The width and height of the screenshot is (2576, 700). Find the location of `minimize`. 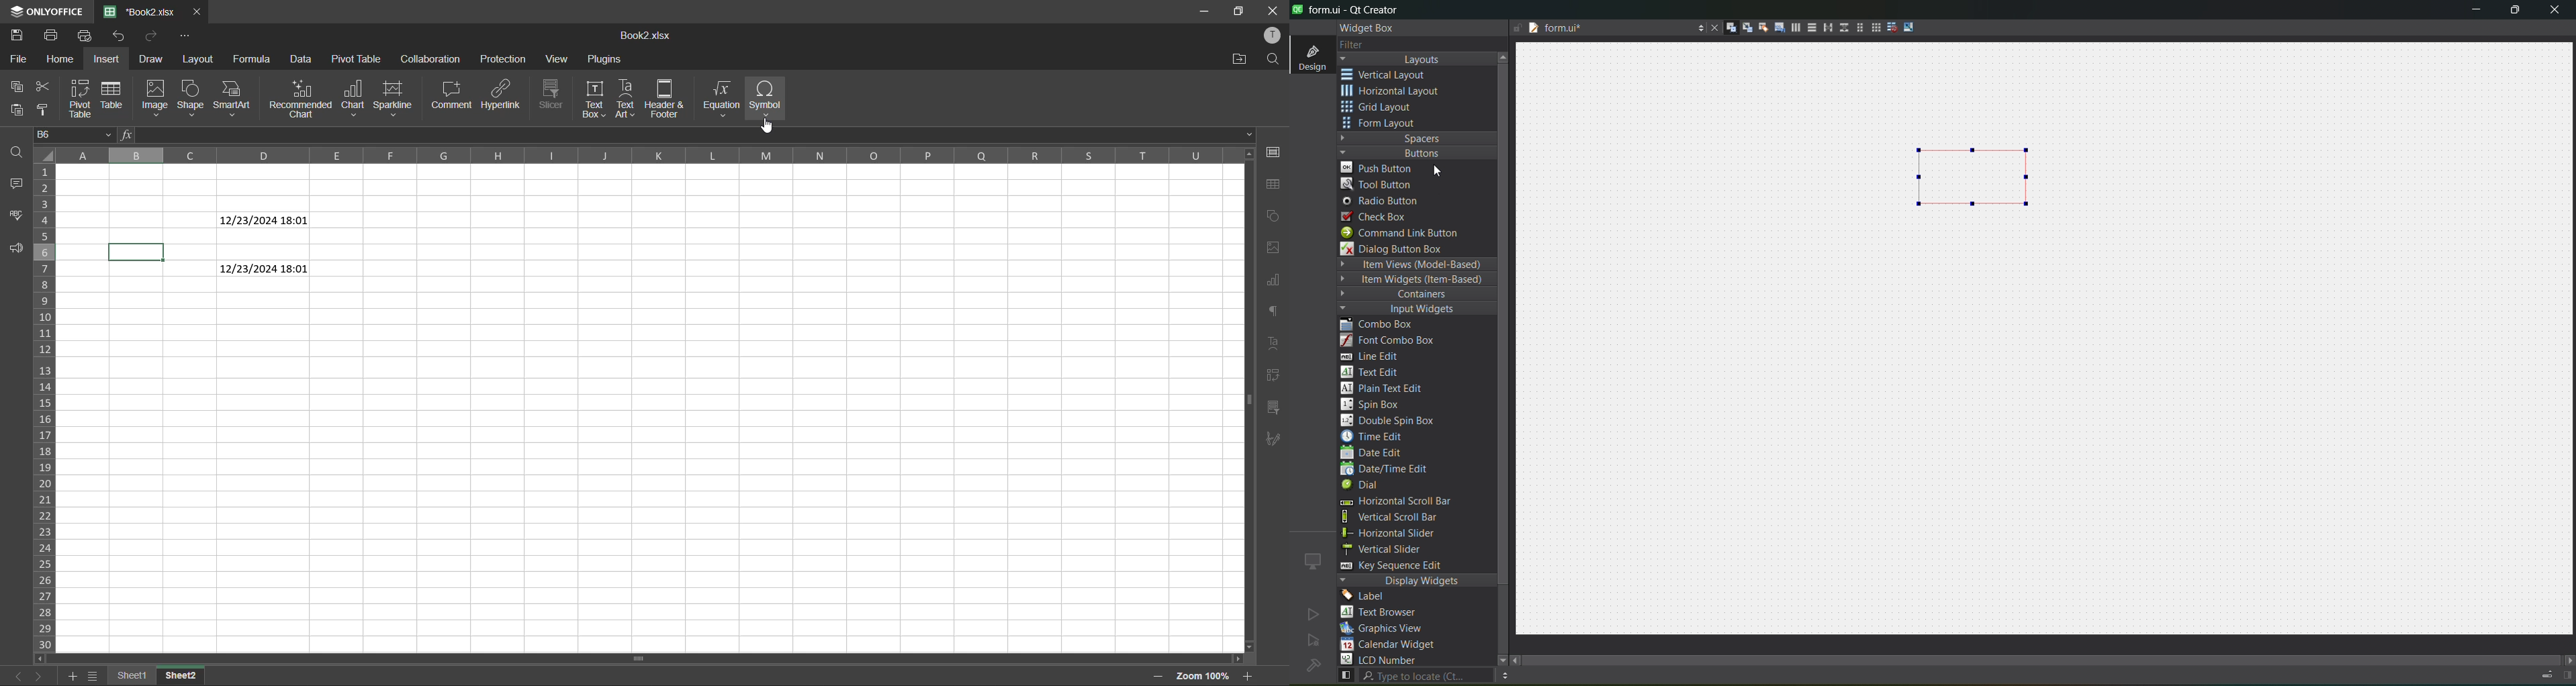

minimize is located at coordinates (2476, 12).